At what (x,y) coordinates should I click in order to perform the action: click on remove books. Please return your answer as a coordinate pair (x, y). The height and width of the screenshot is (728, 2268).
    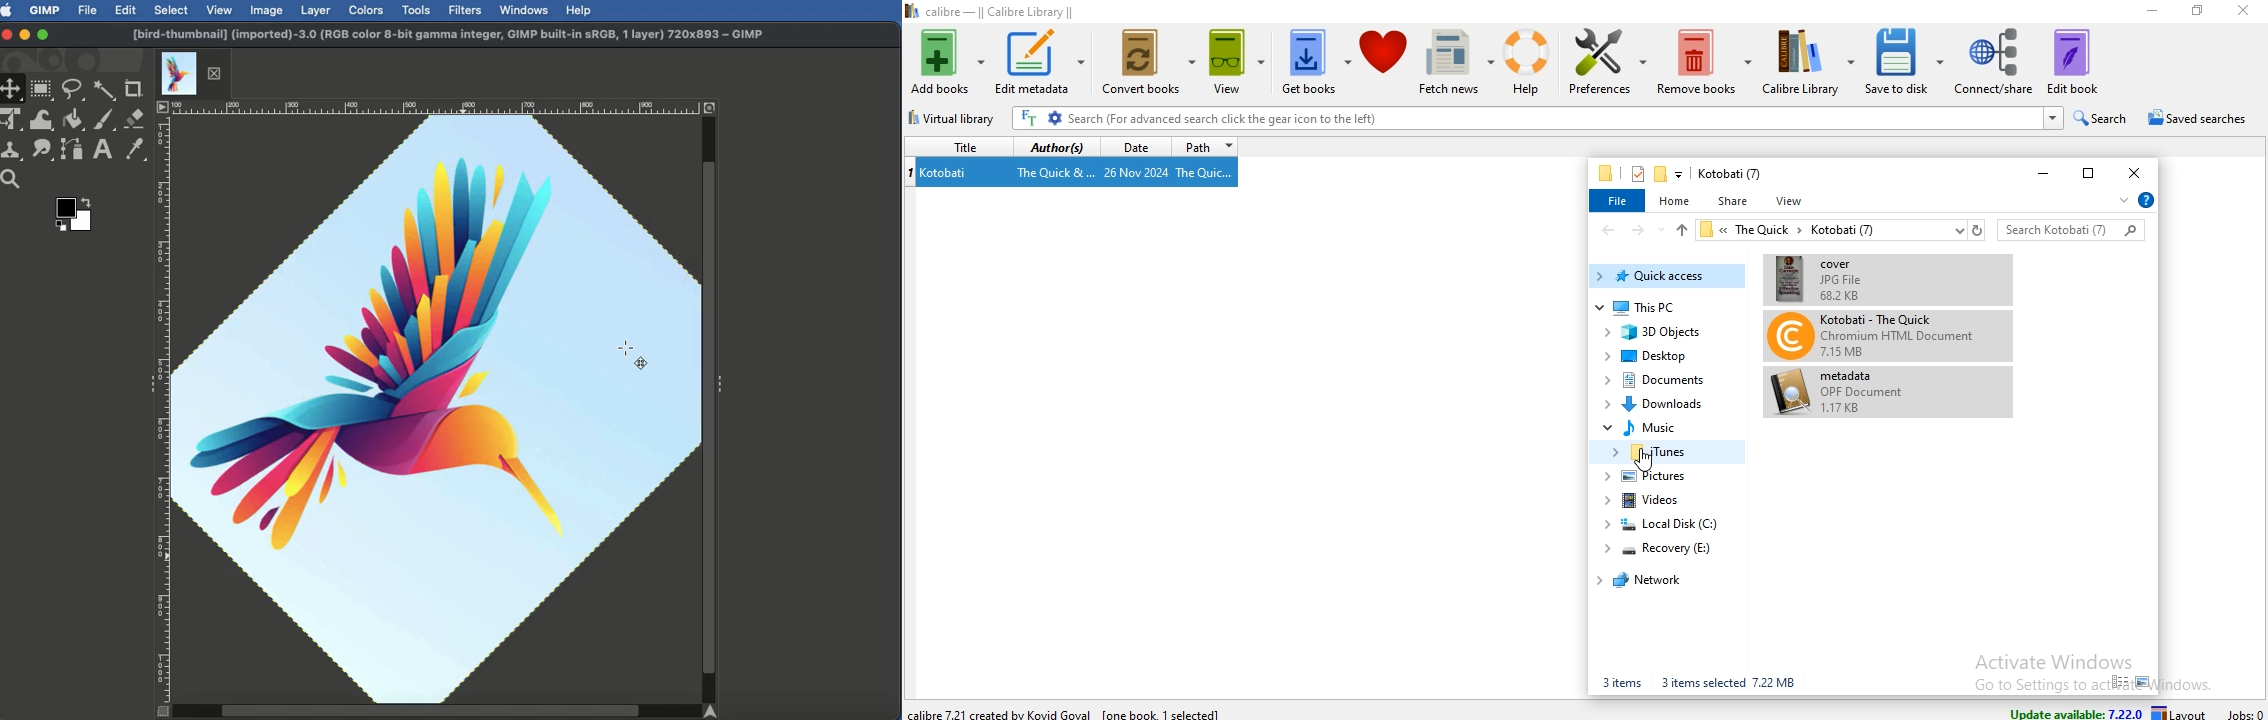
    Looking at the image, I should click on (1704, 60).